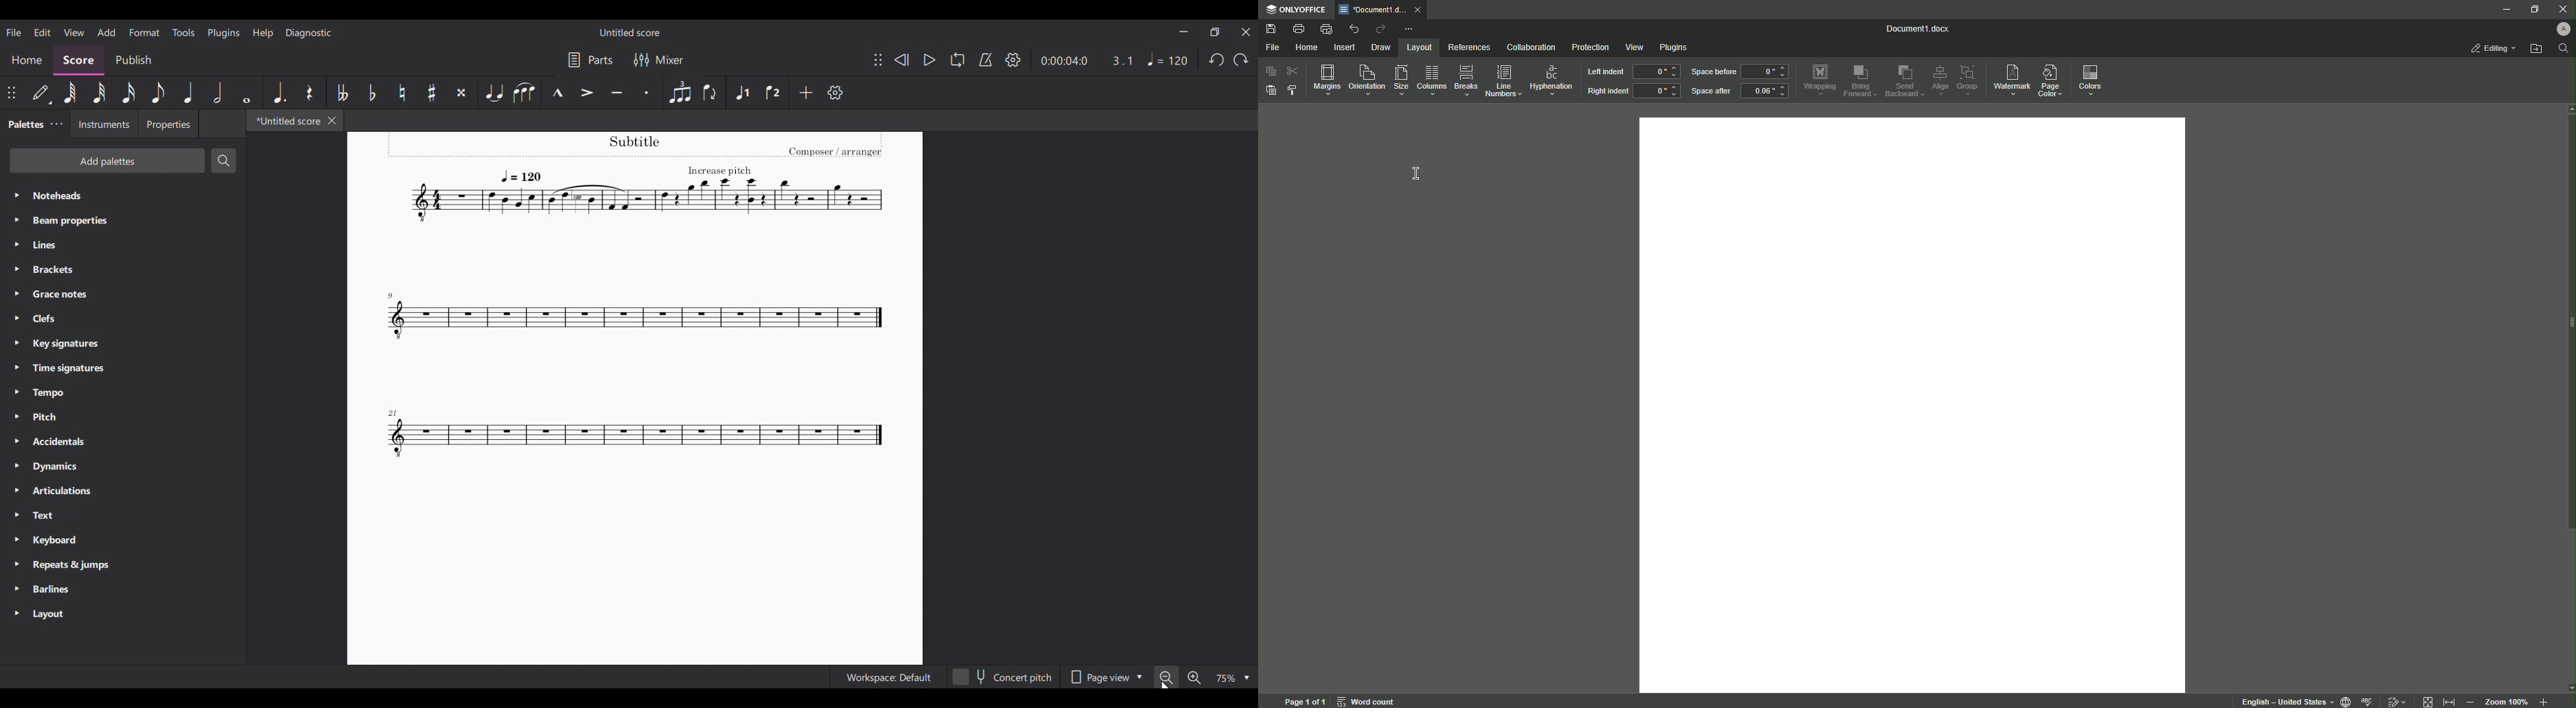 This screenshot has height=728, width=2576. What do you see at coordinates (1270, 71) in the screenshot?
I see `Copy` at bounding box center [1270, 71].